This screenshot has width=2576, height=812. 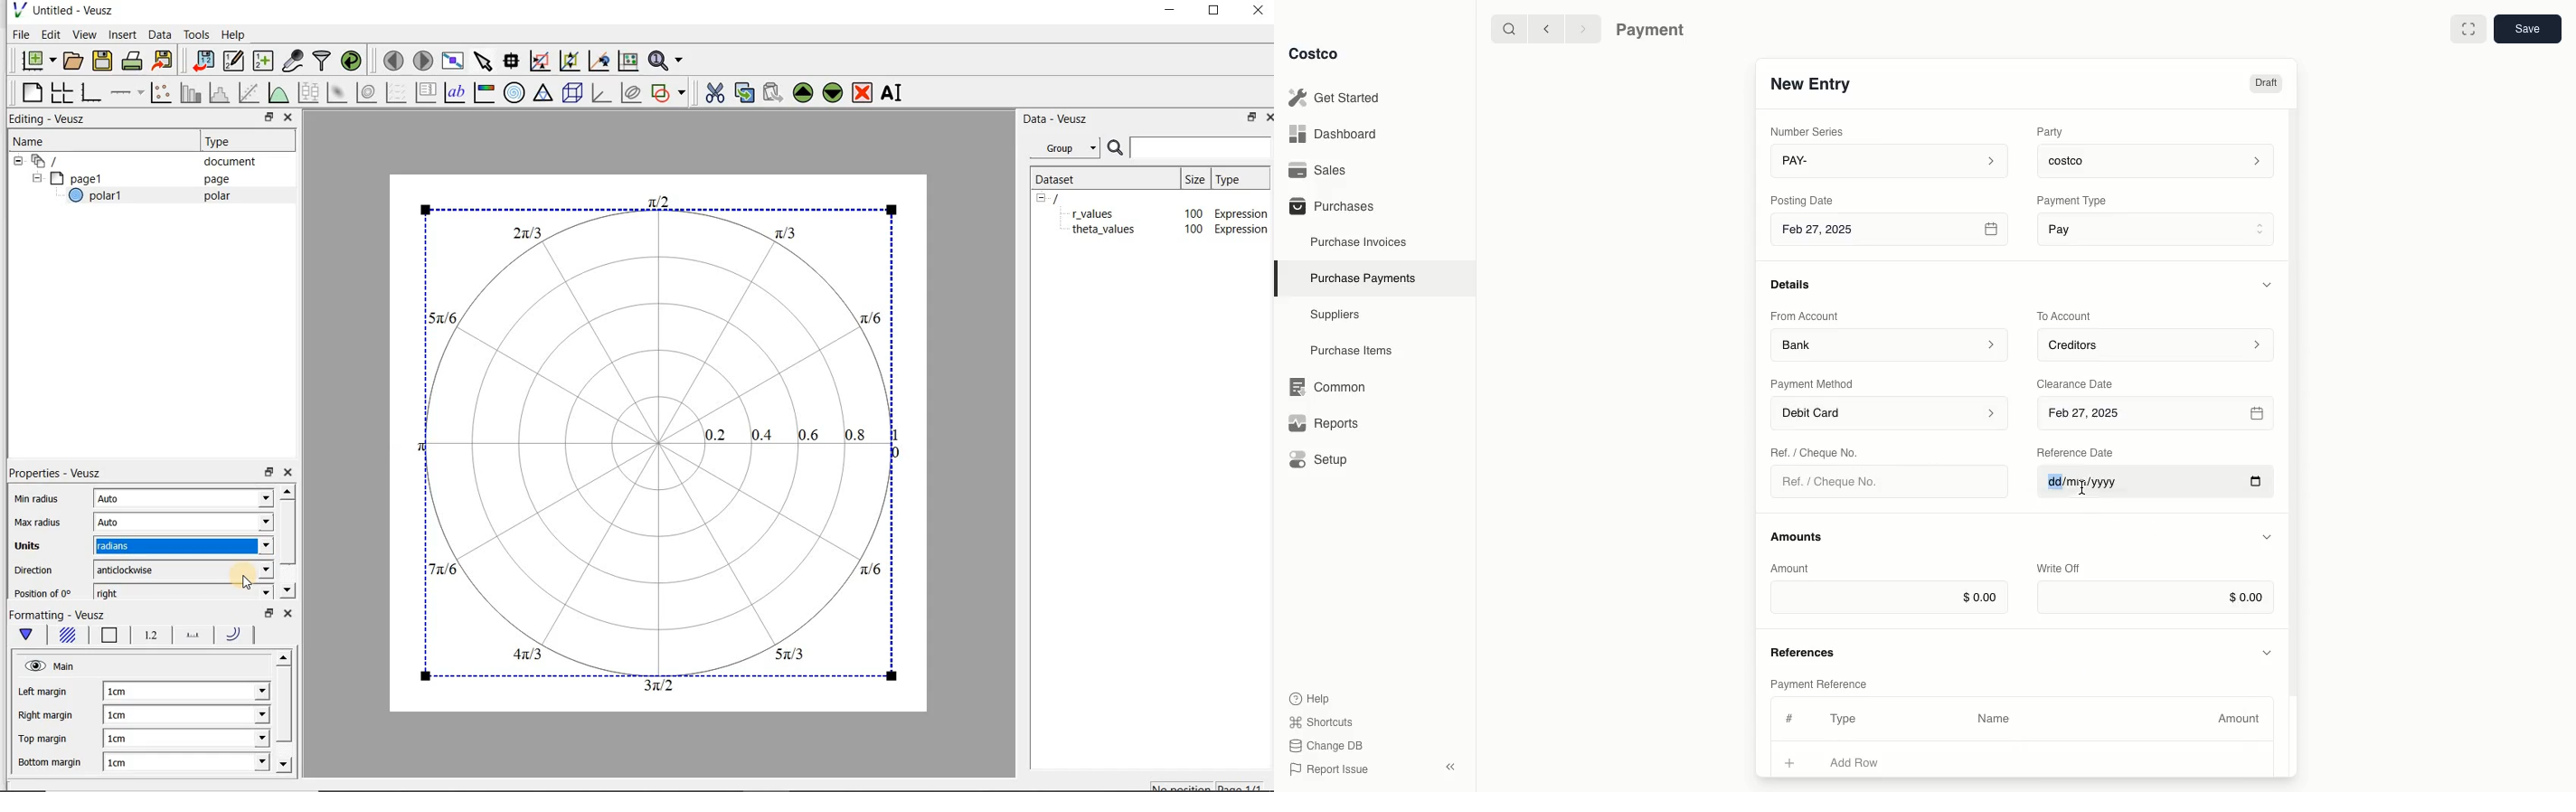 I want to click on Reports, so click(x=1321, y=420).